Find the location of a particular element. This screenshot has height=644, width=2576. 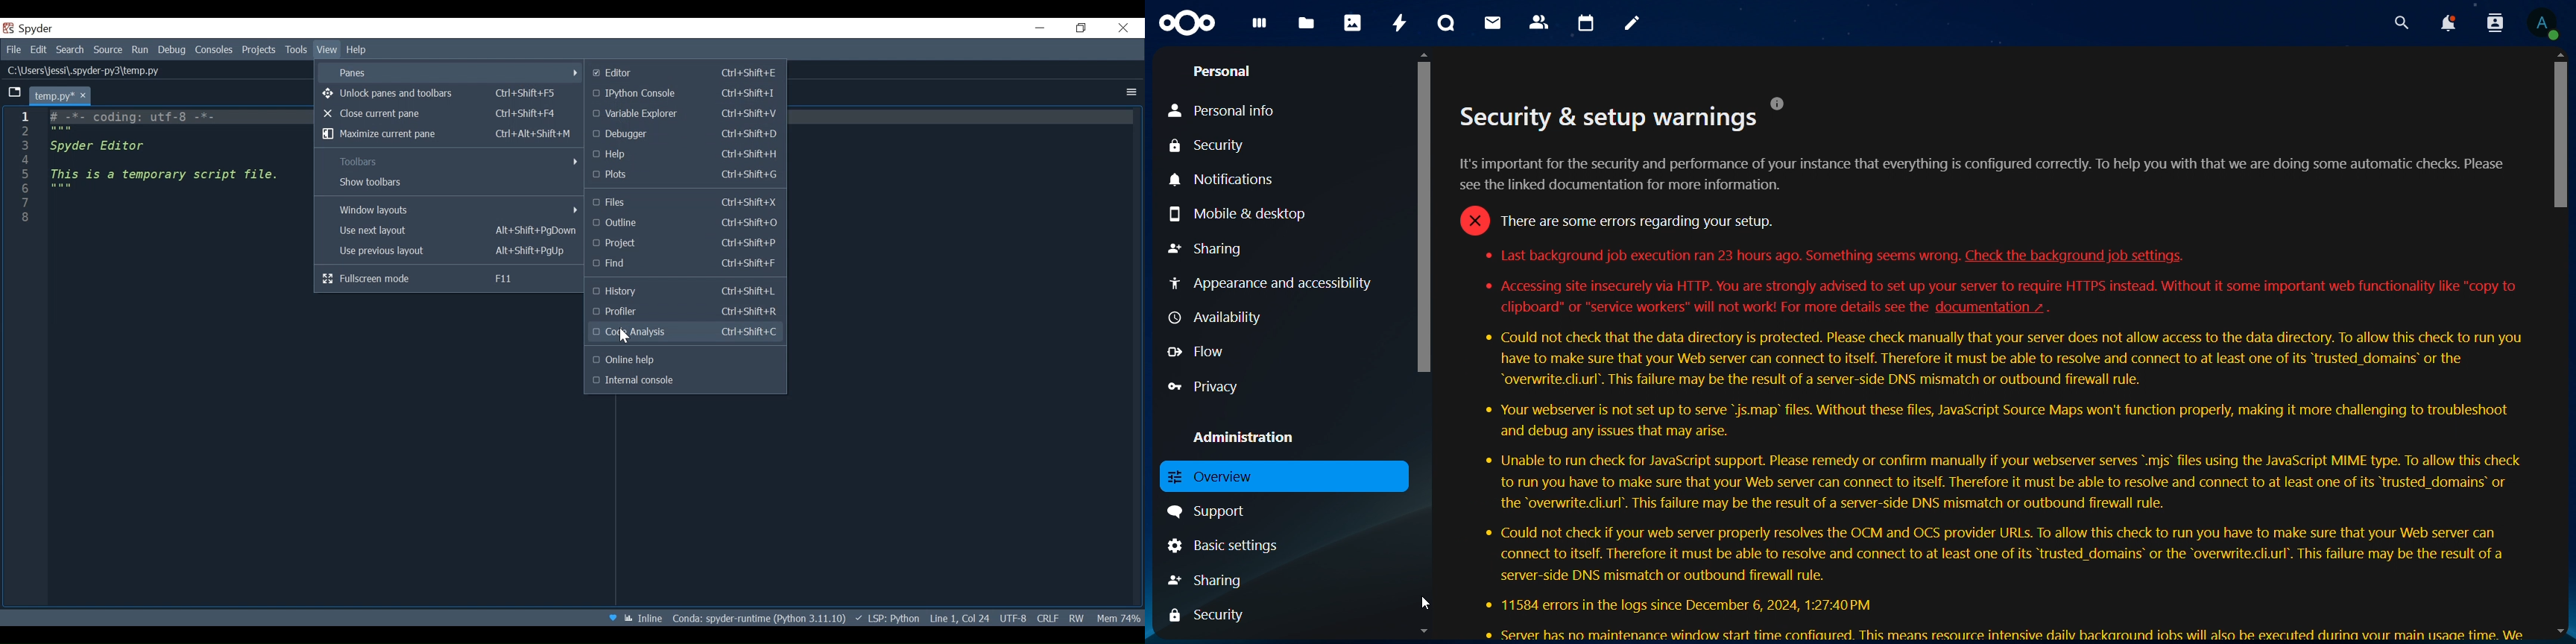

security is located at coordinates (1206, 144).